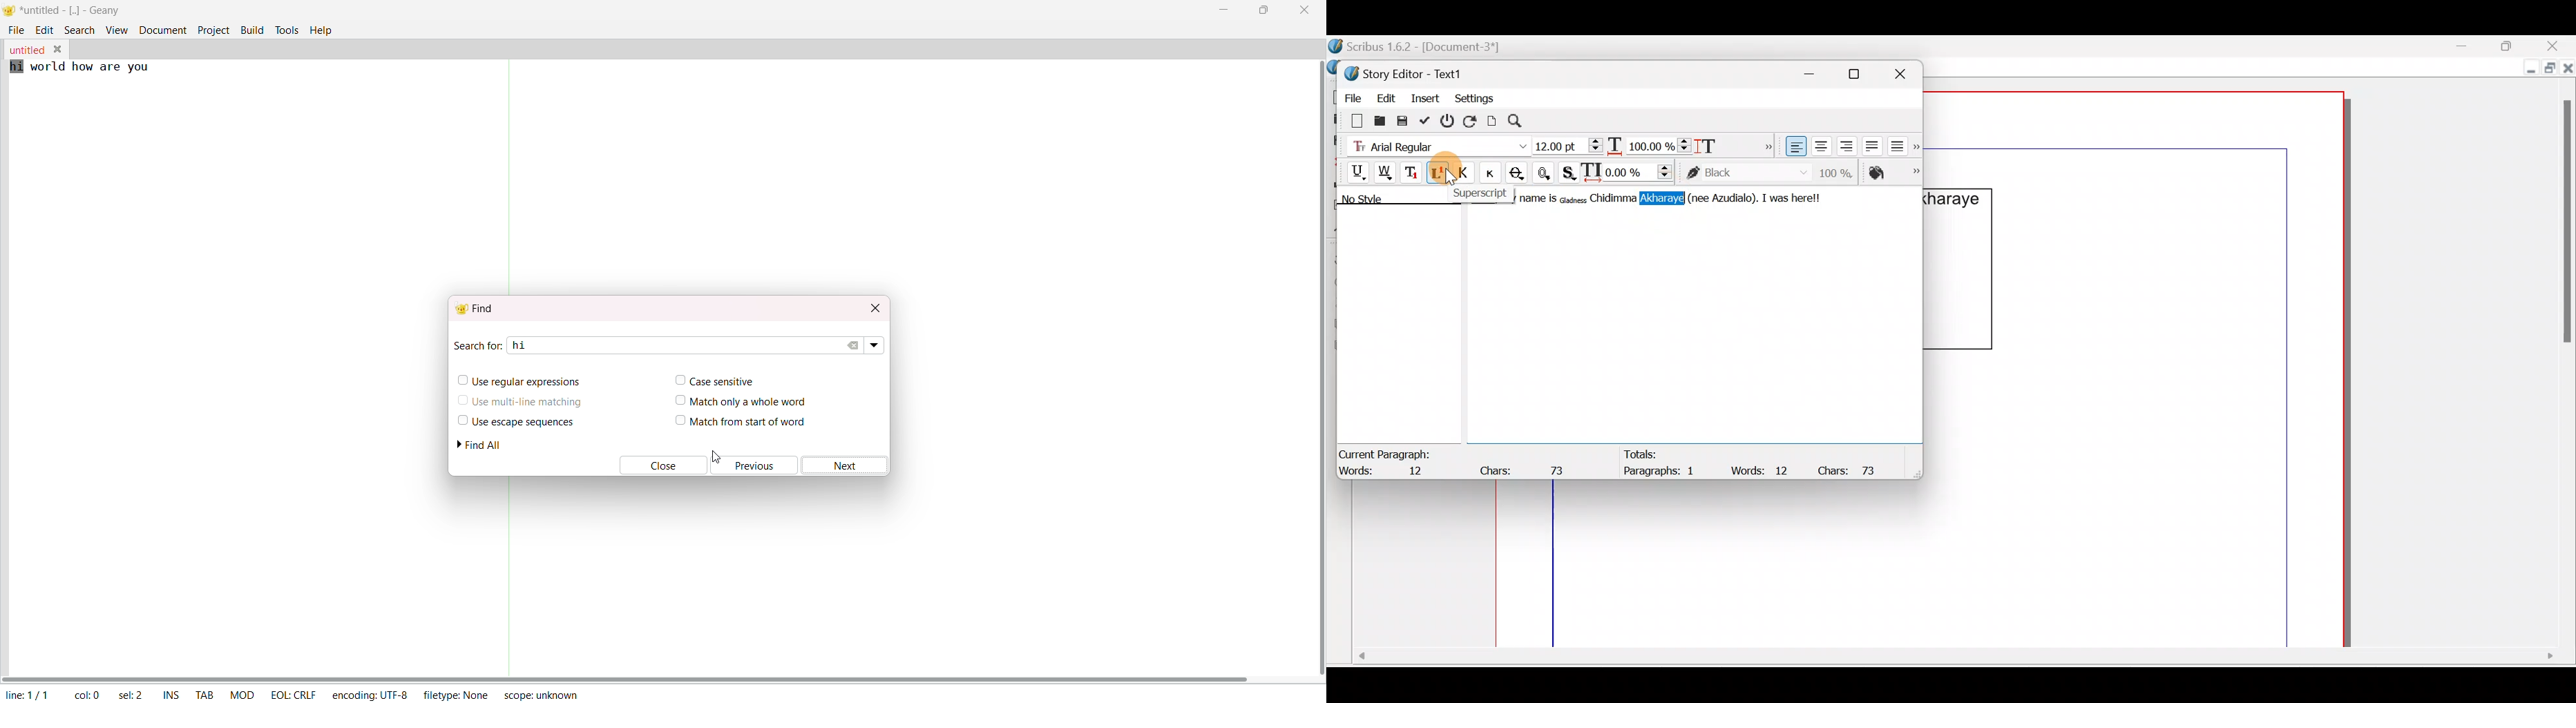 The height and width of the screenshot is (728, 2576). What do you see at coordinates (1479, 192) in the screenshot?
I see `Superscript` at bounding box center [1479, 192].